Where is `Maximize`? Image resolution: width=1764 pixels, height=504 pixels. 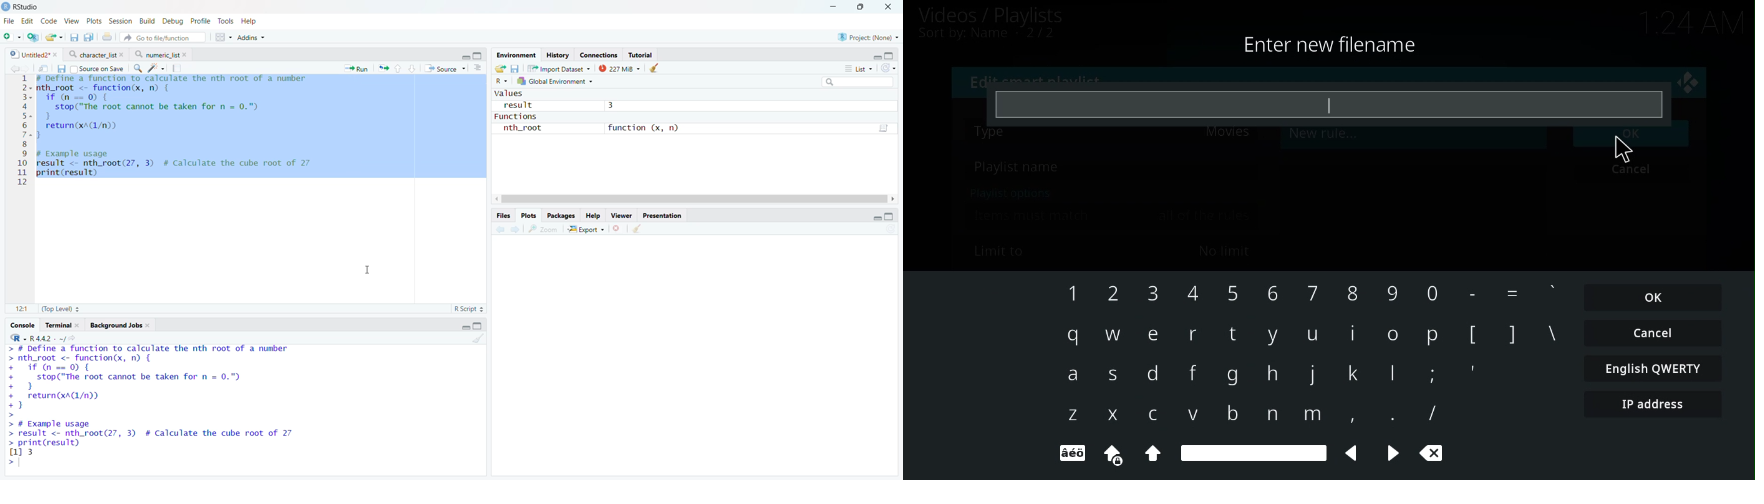 Maximize is located at coordinates (862, 6).